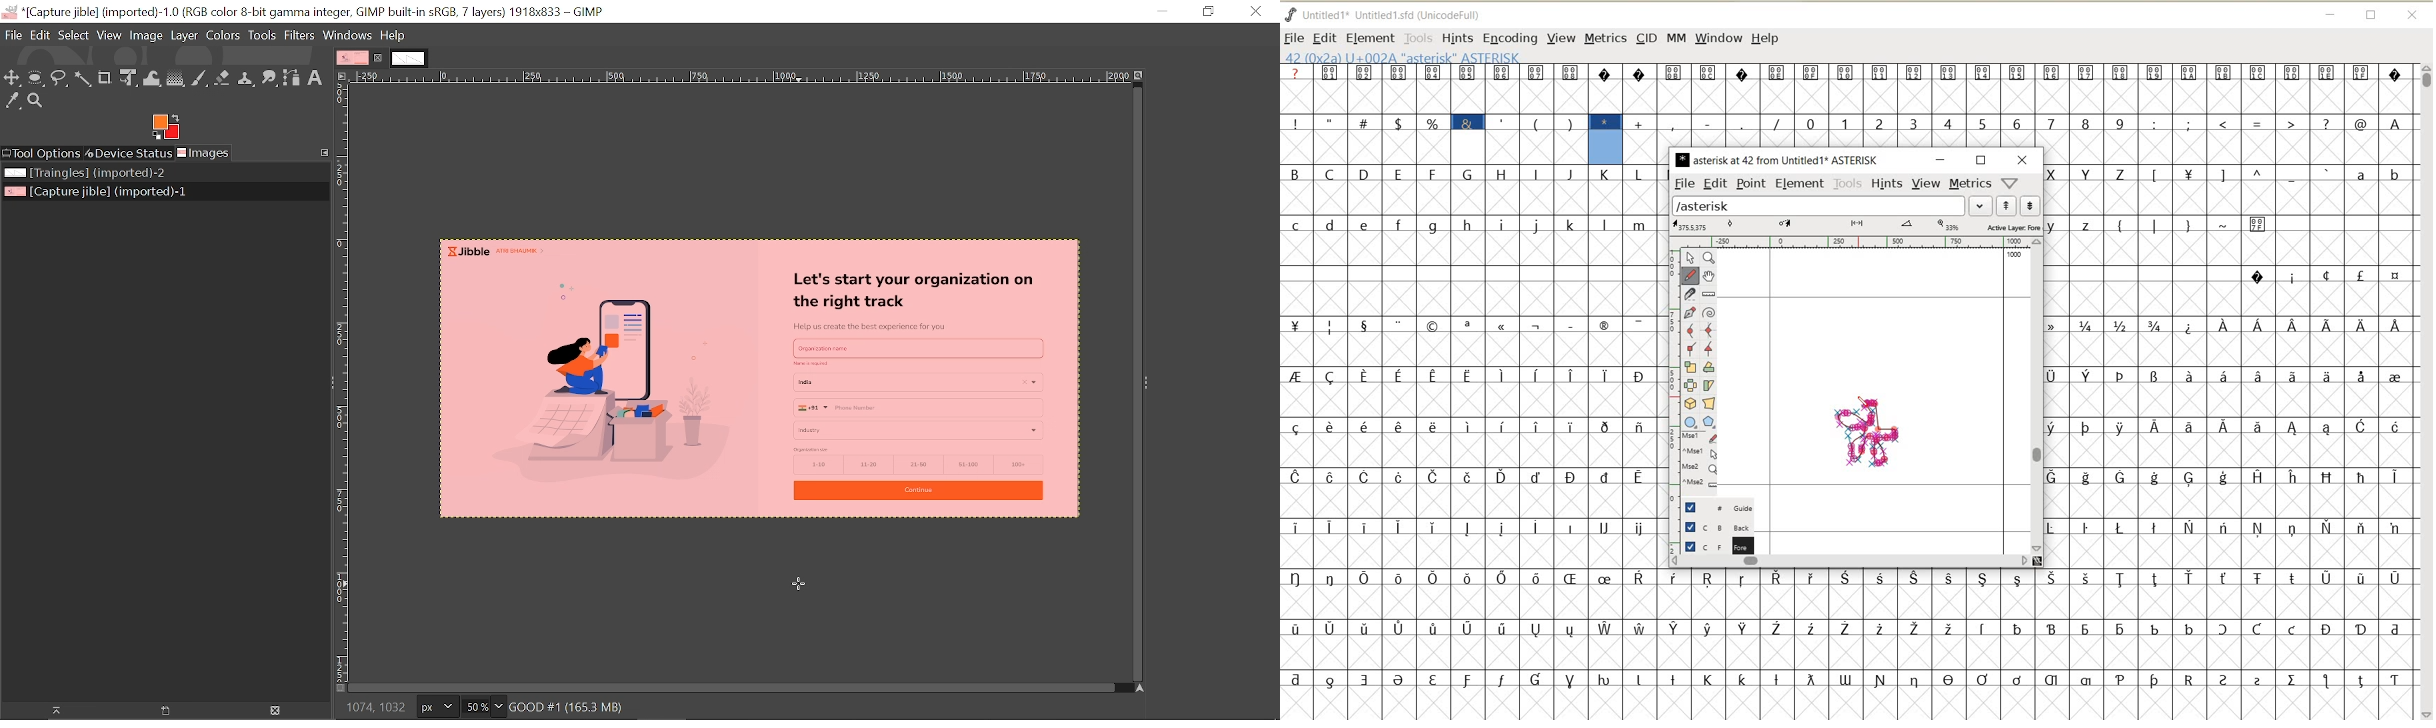  What do you see at coordinates (108, 173) in the screenshot?
I see `Image file titled "Triangles"` at bounding box center [108, 173].